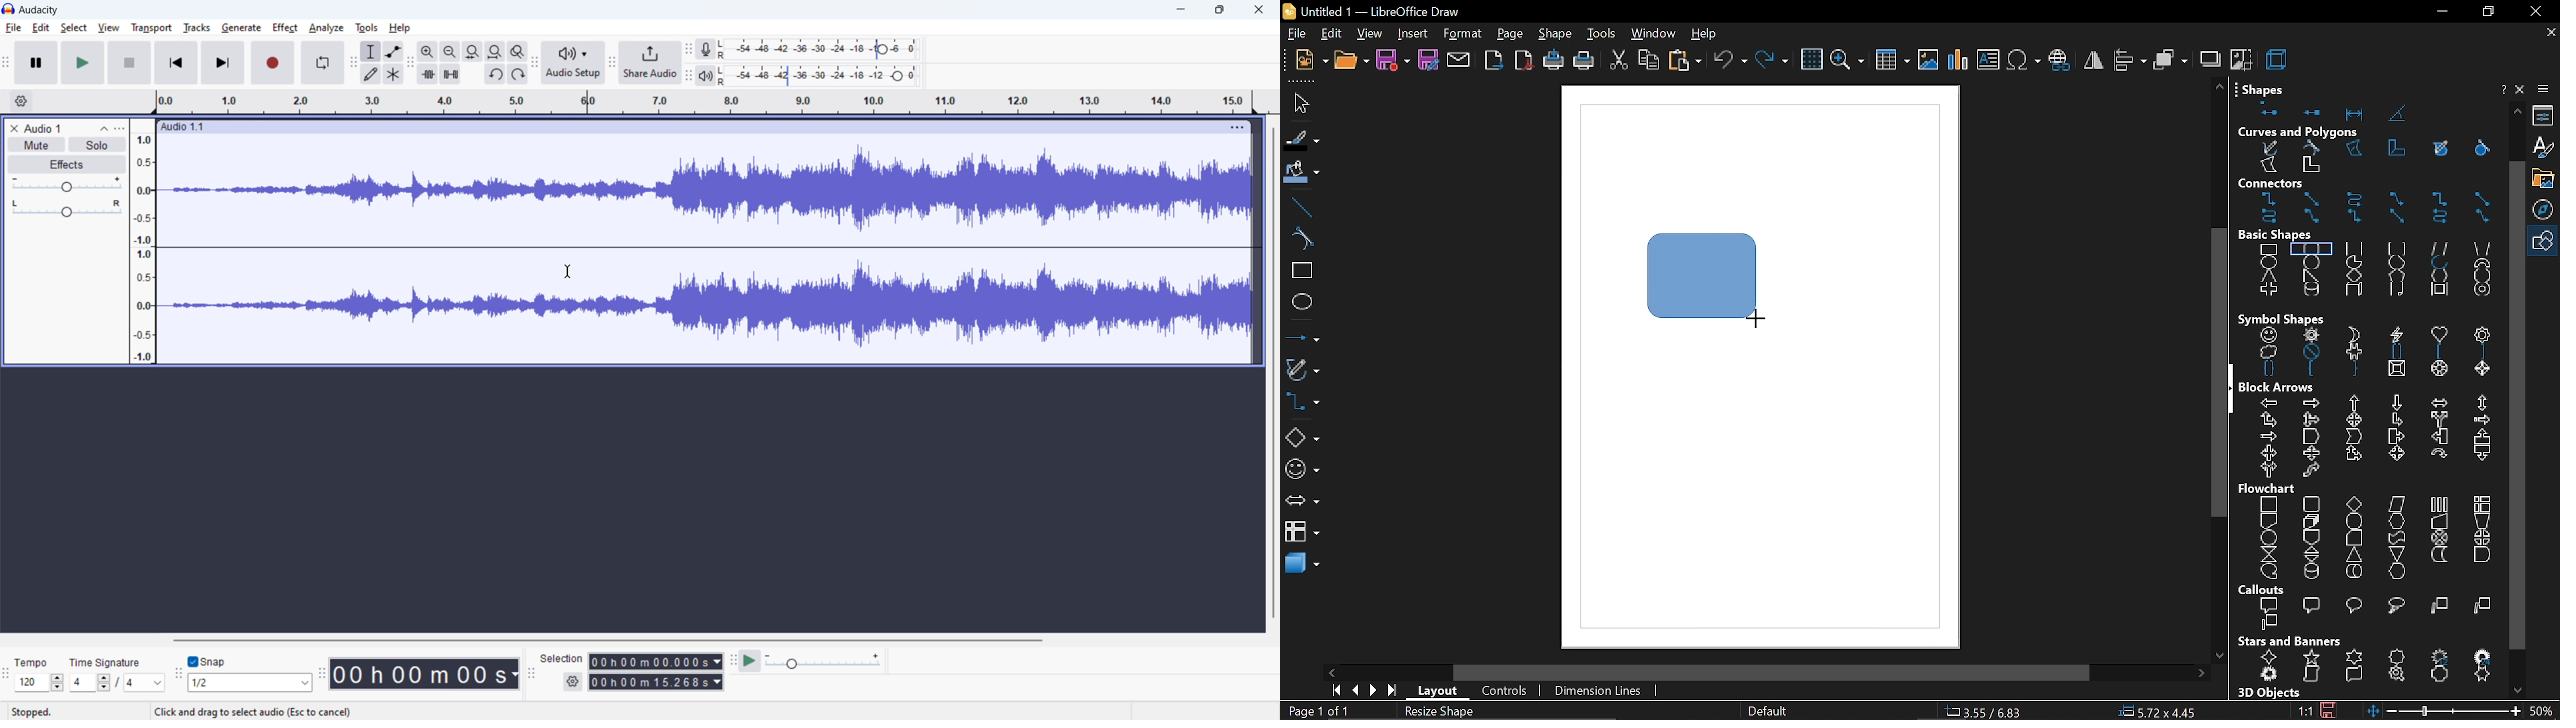  What do you see at coordinates (2373, 209) in the screenshot?
I see `connectors` at bounding box center [2373, 209].